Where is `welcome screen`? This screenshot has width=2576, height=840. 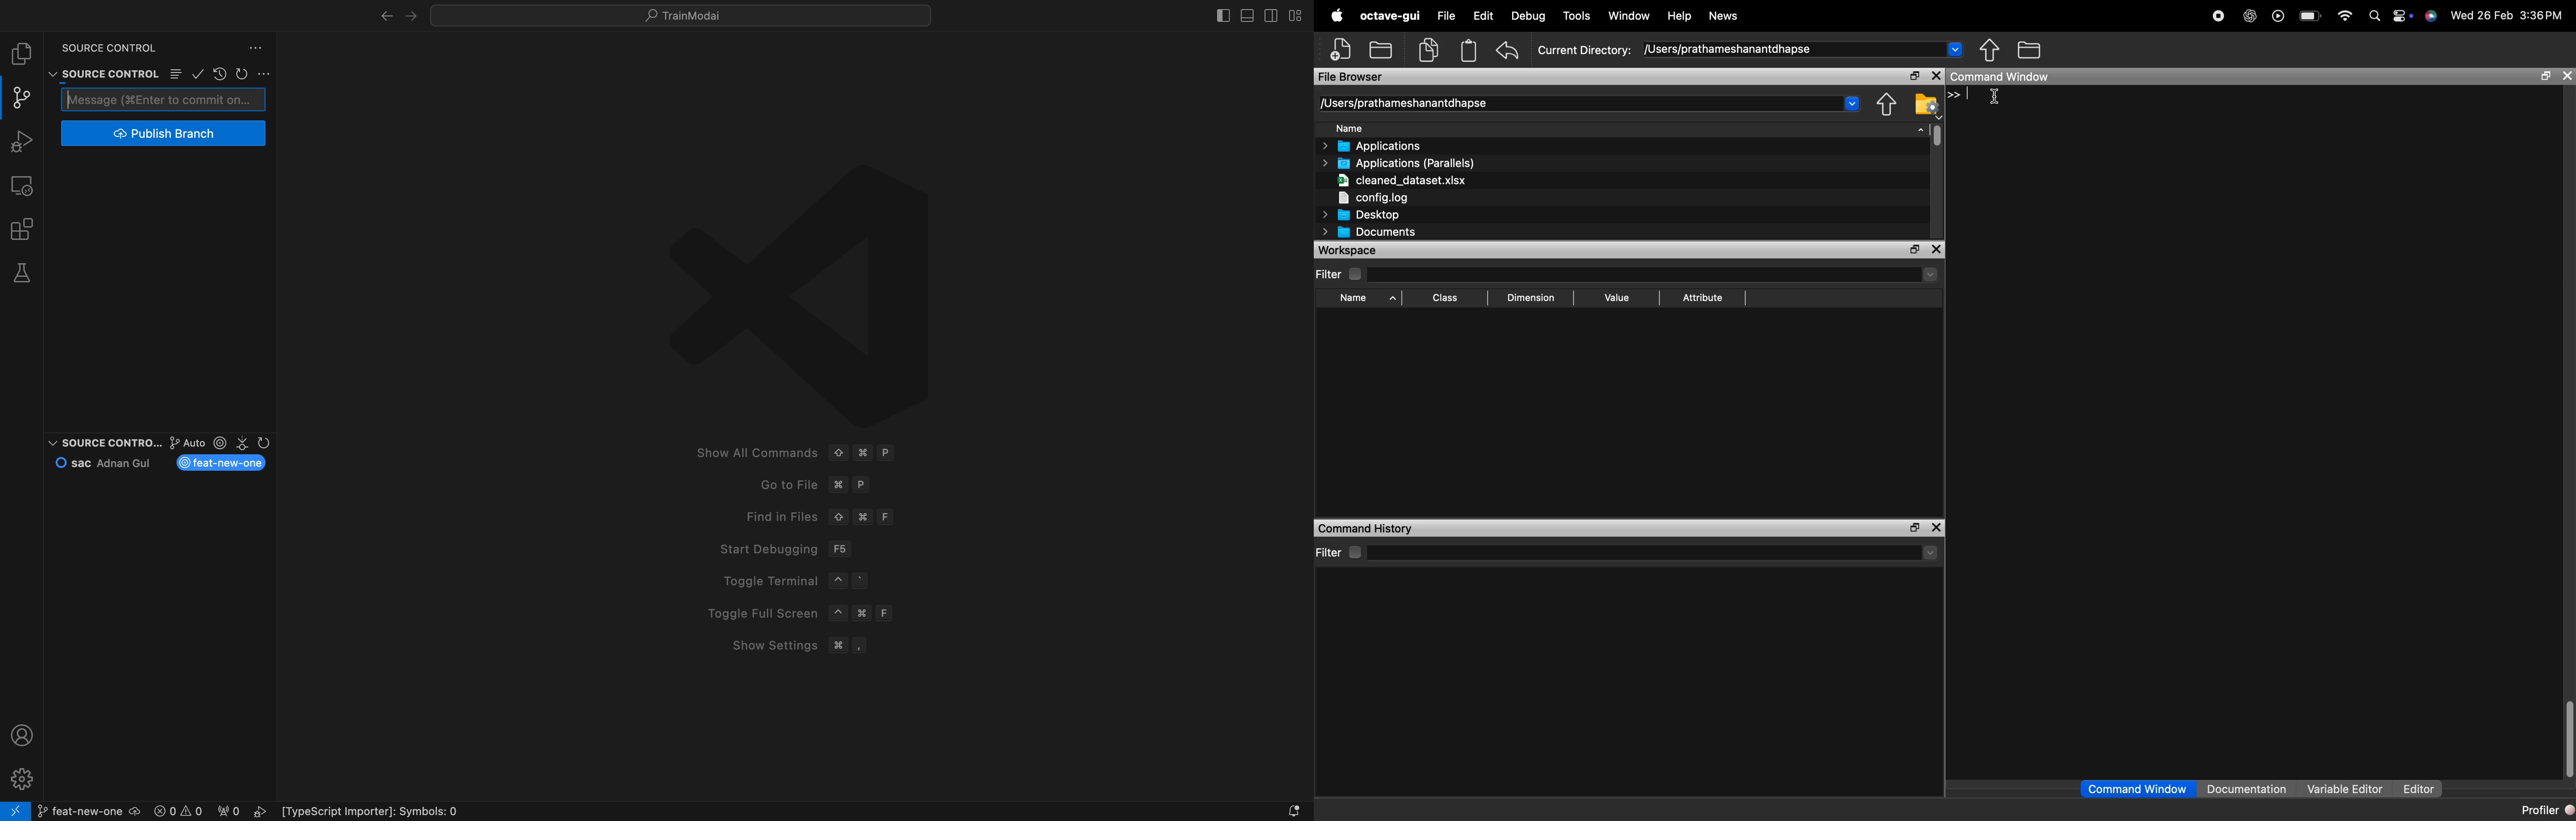
welcome screen is located at coordinates (770, 410).